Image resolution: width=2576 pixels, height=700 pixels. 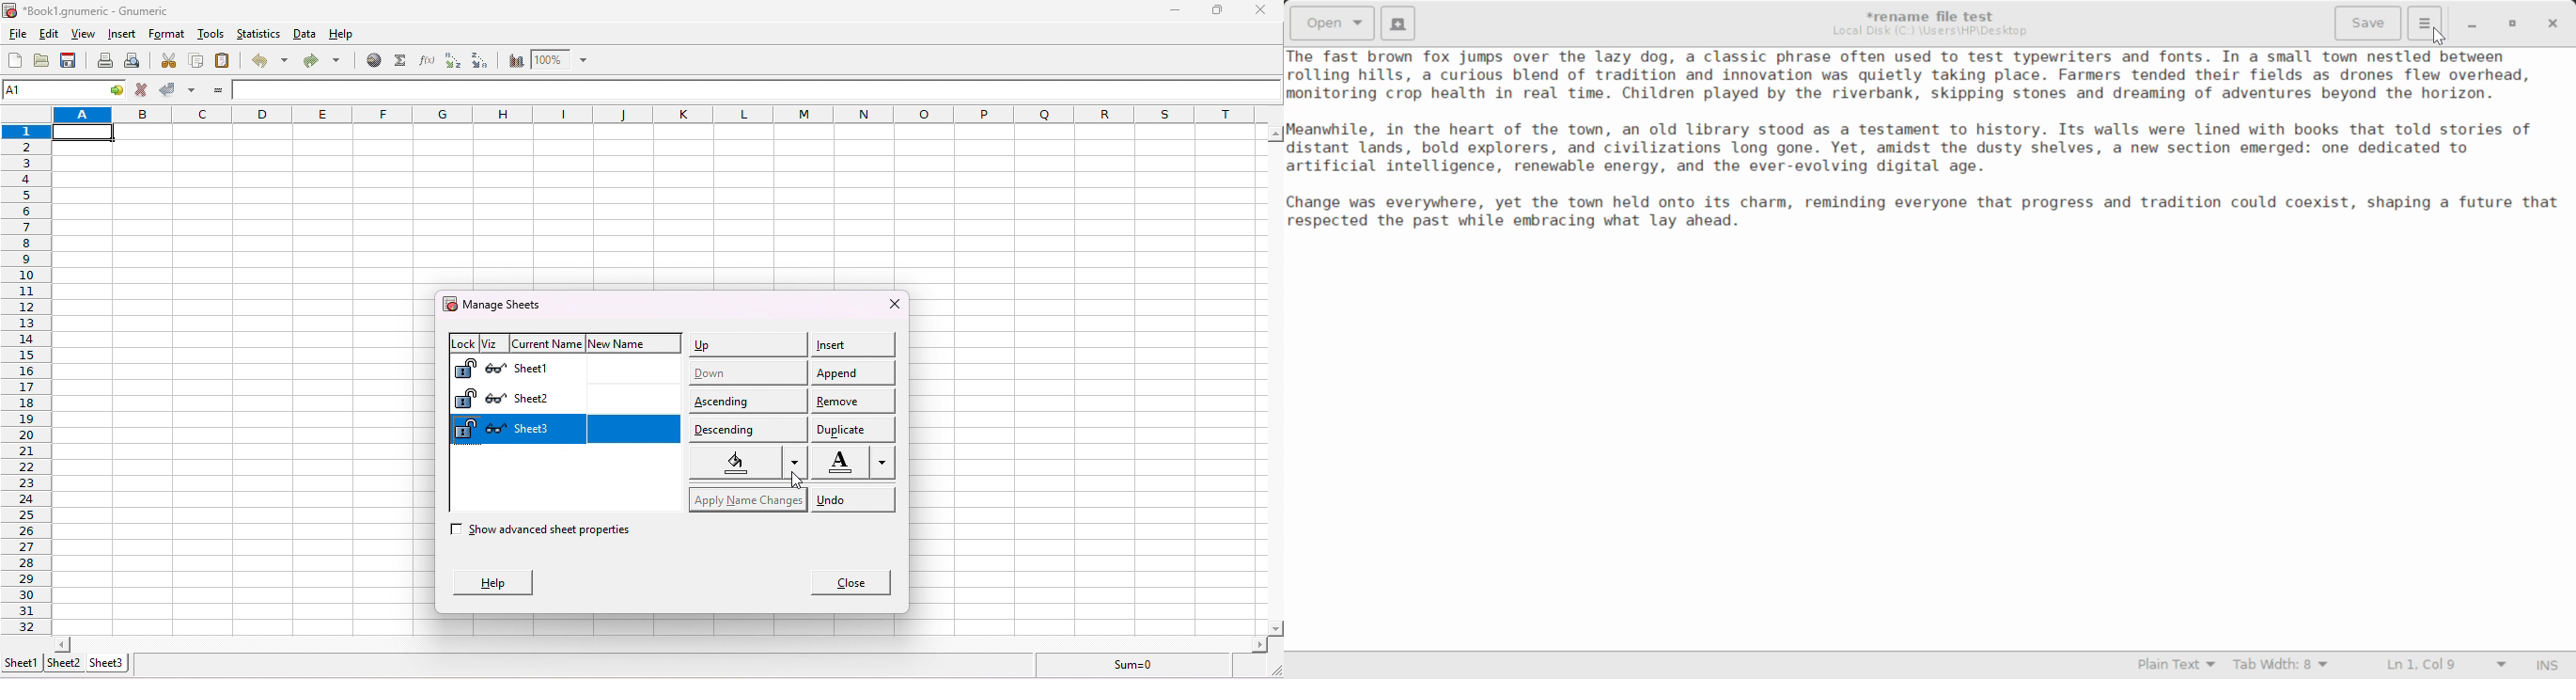 What do you see at coordinates (545, 342) in the screenshot?
I see `current name` at bounding box center [545, 342].